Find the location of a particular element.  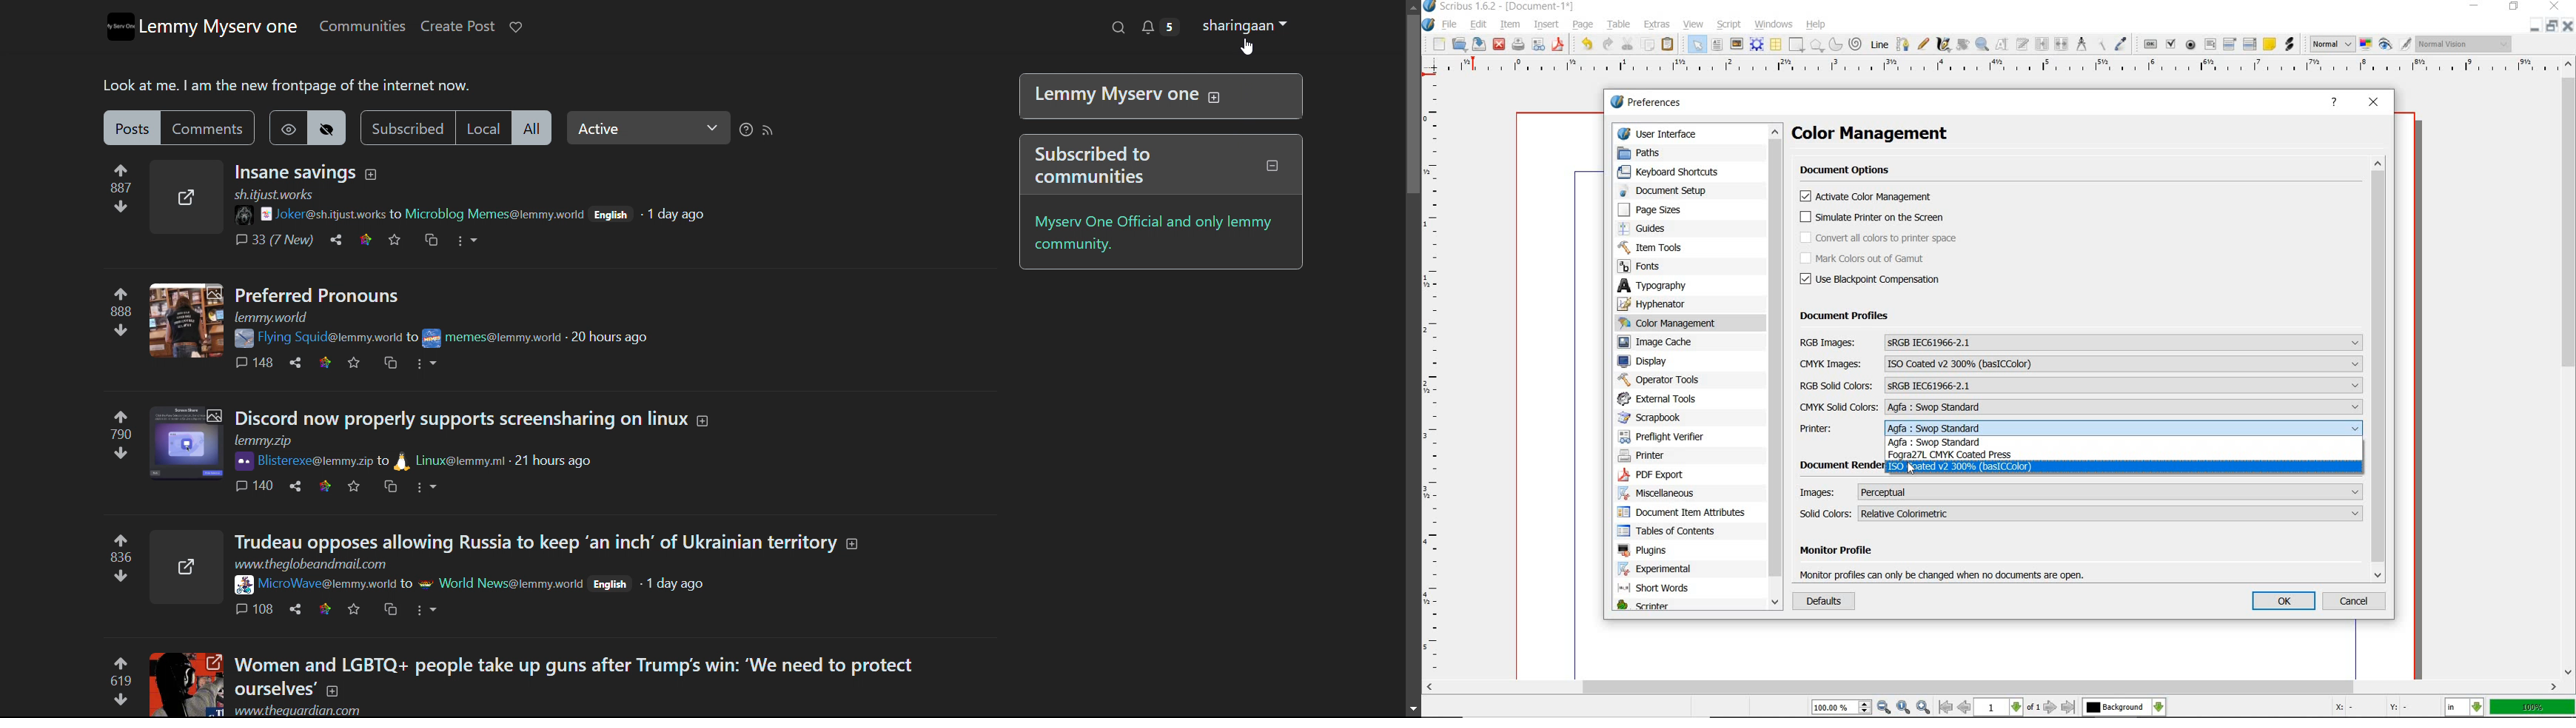

ISO Coated V2 300% (basICColor) is located at coordinates (1961, 468).